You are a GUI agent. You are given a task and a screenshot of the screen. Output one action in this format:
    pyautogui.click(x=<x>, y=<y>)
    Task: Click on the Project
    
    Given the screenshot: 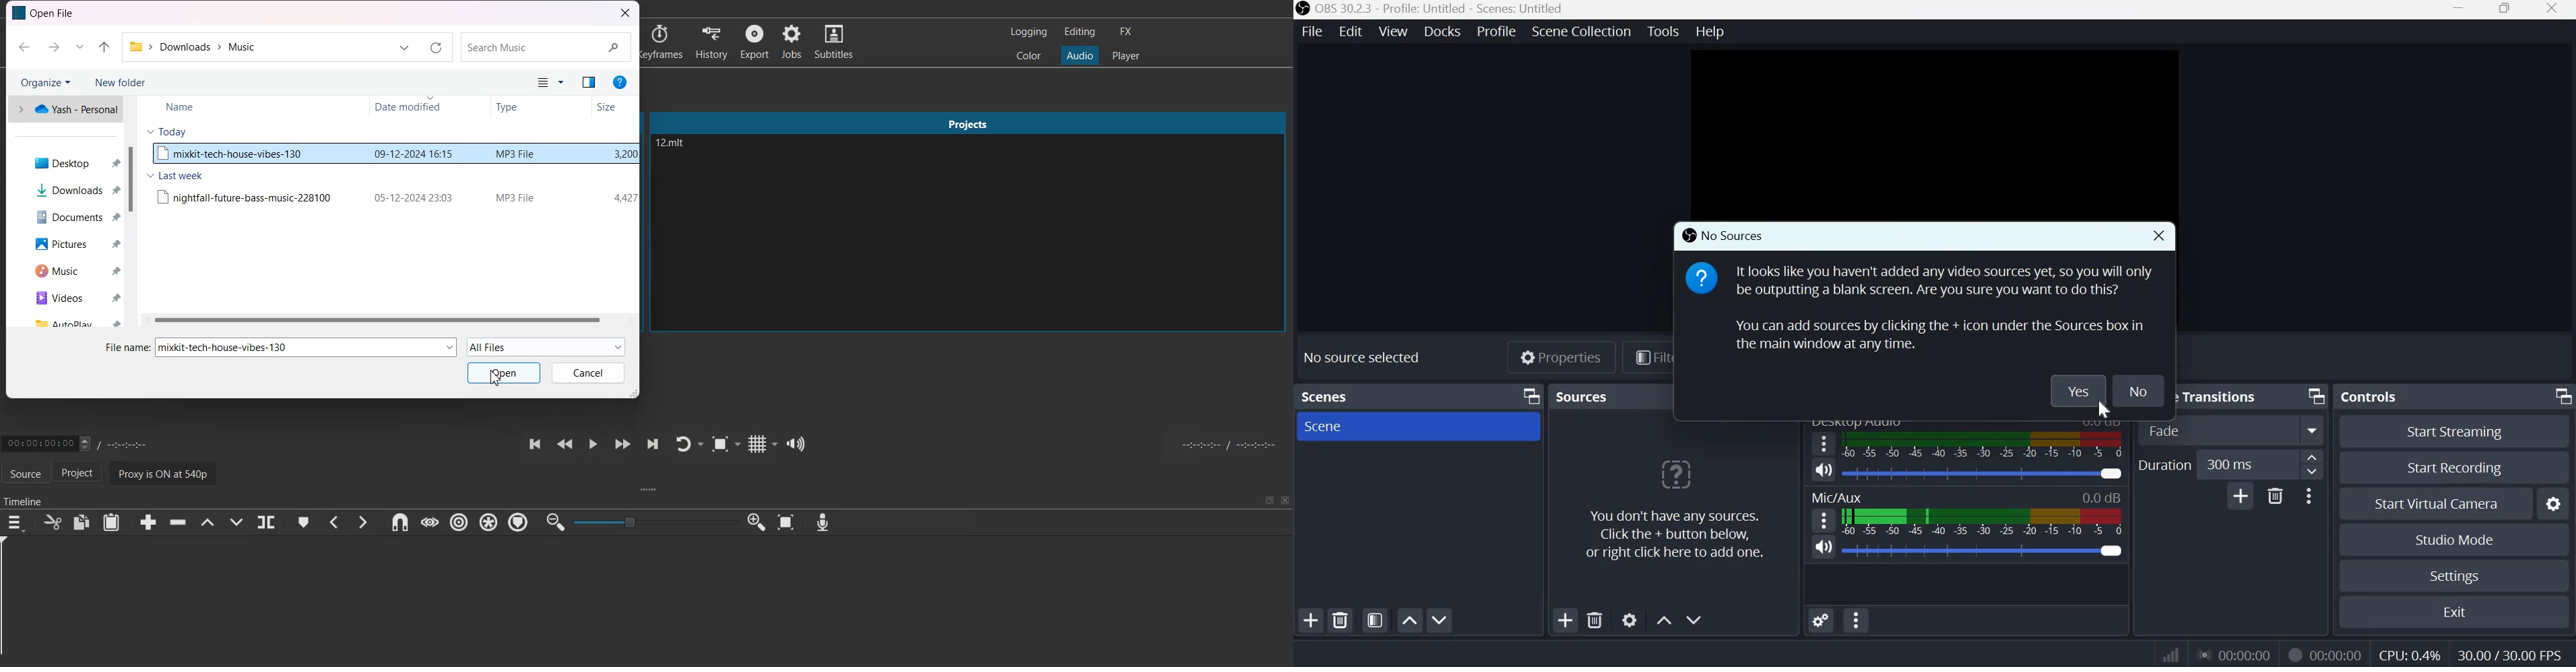 What is the action you would take?
    pyautogui.click(x=82, y=474)
    